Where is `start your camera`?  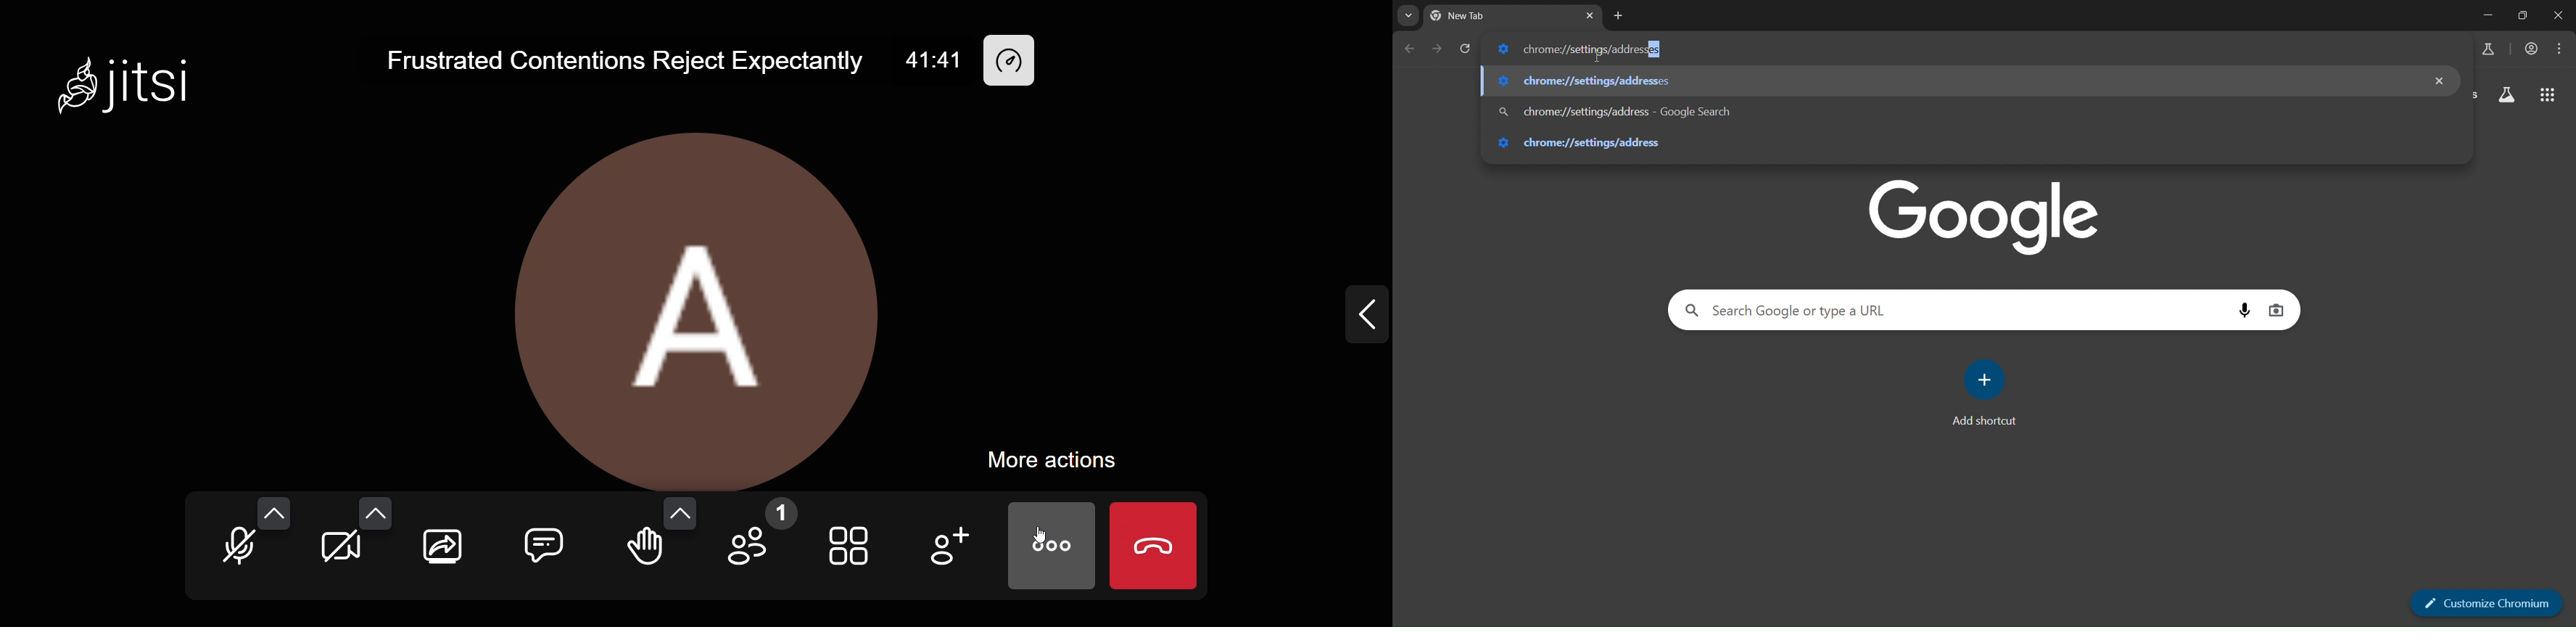
start your camera is located at coordinates (339, 550).